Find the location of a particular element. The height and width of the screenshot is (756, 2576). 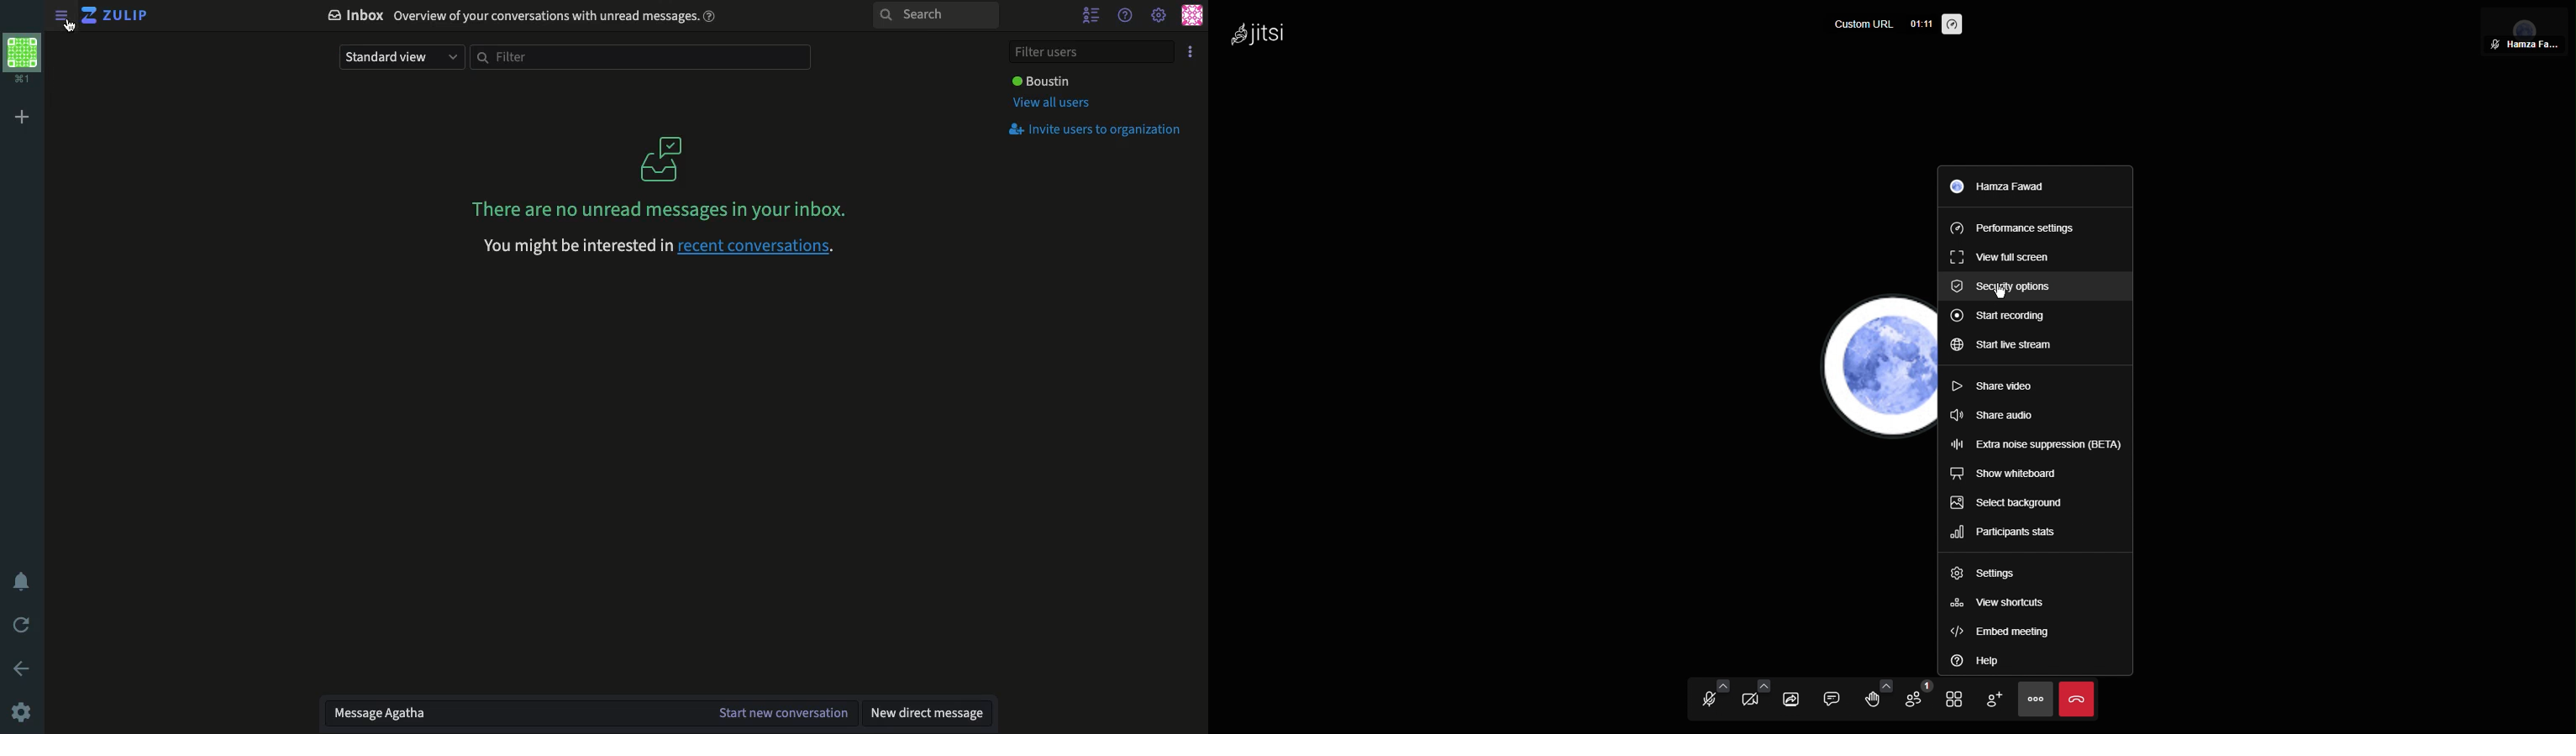

Options is located at coordinates (1191, 51).